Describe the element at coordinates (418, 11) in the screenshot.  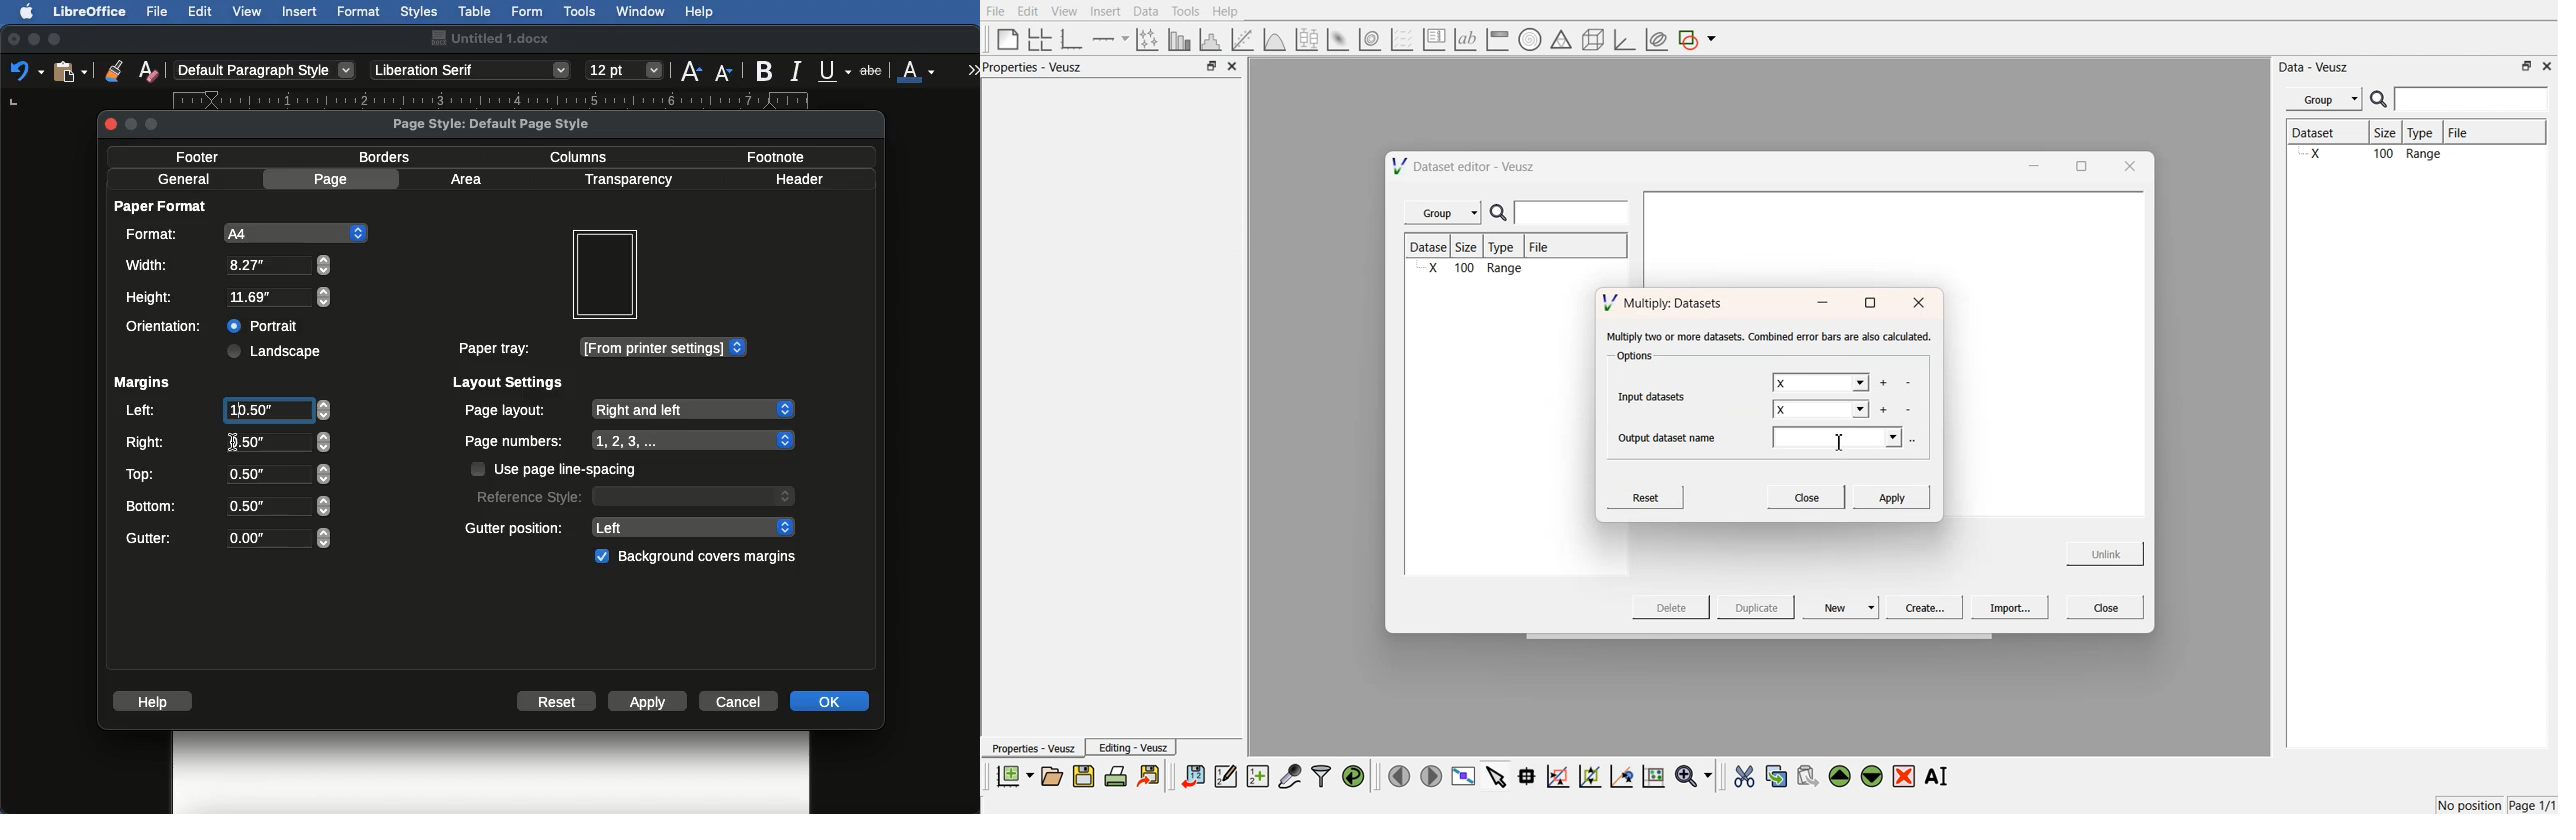
I see `Styles` at that location.